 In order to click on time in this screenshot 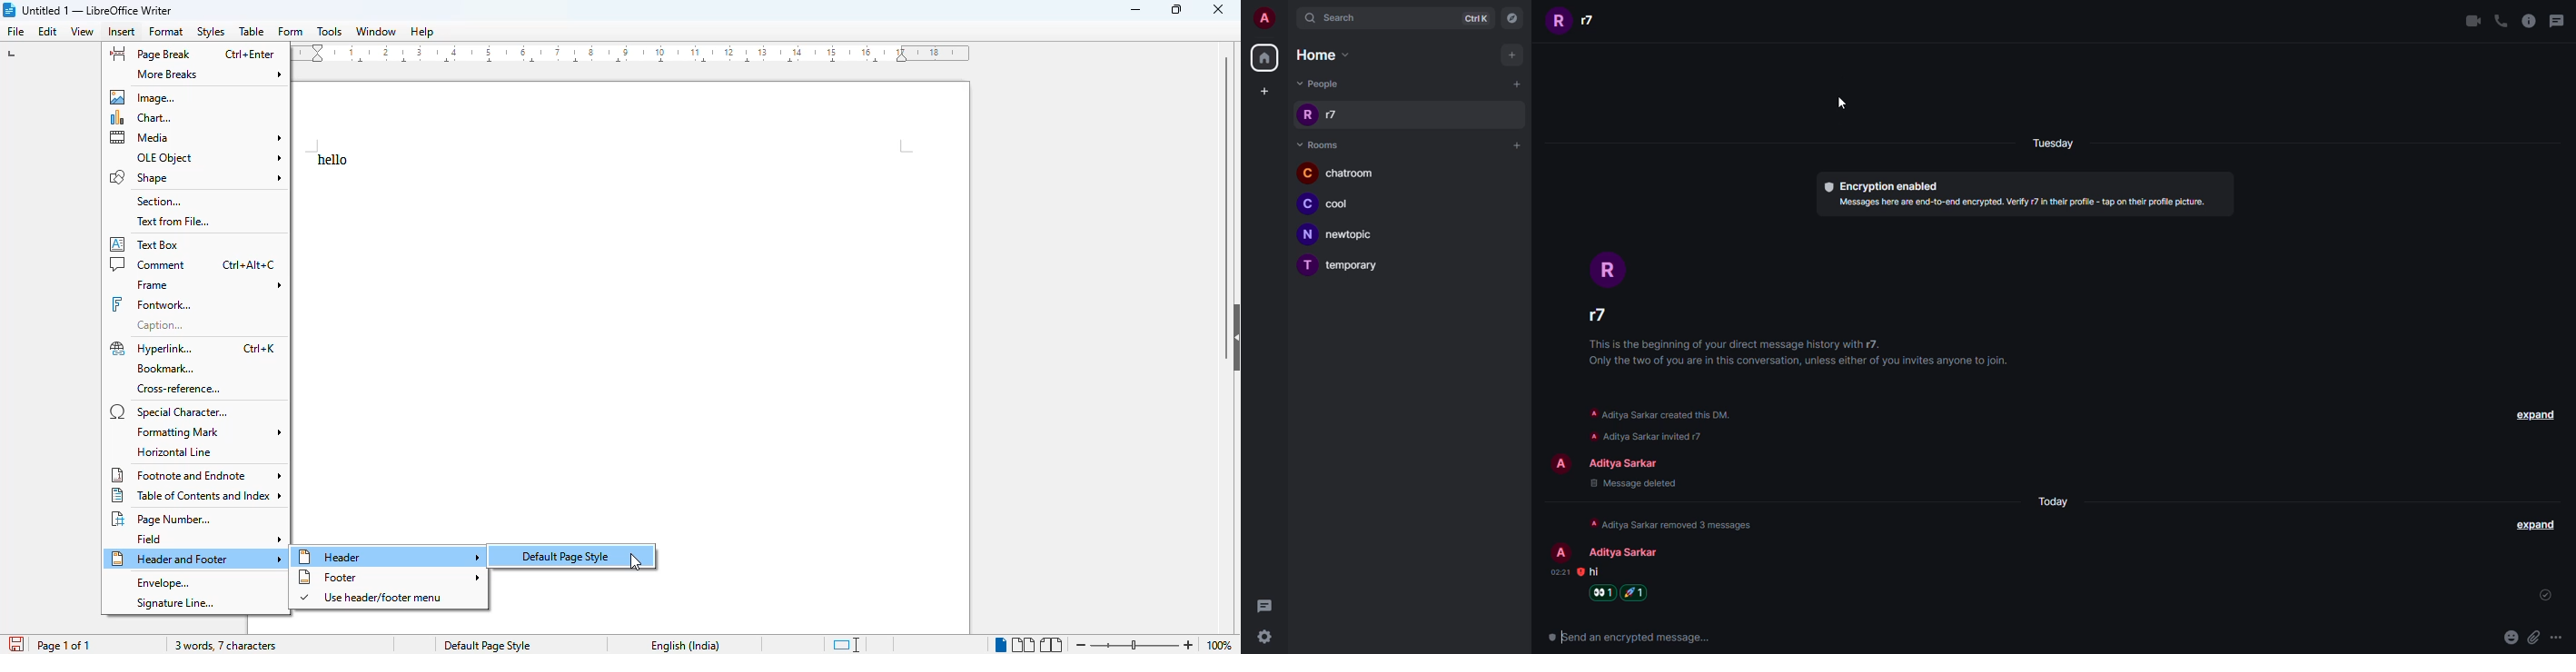, I will do `click(1561, 572)`.